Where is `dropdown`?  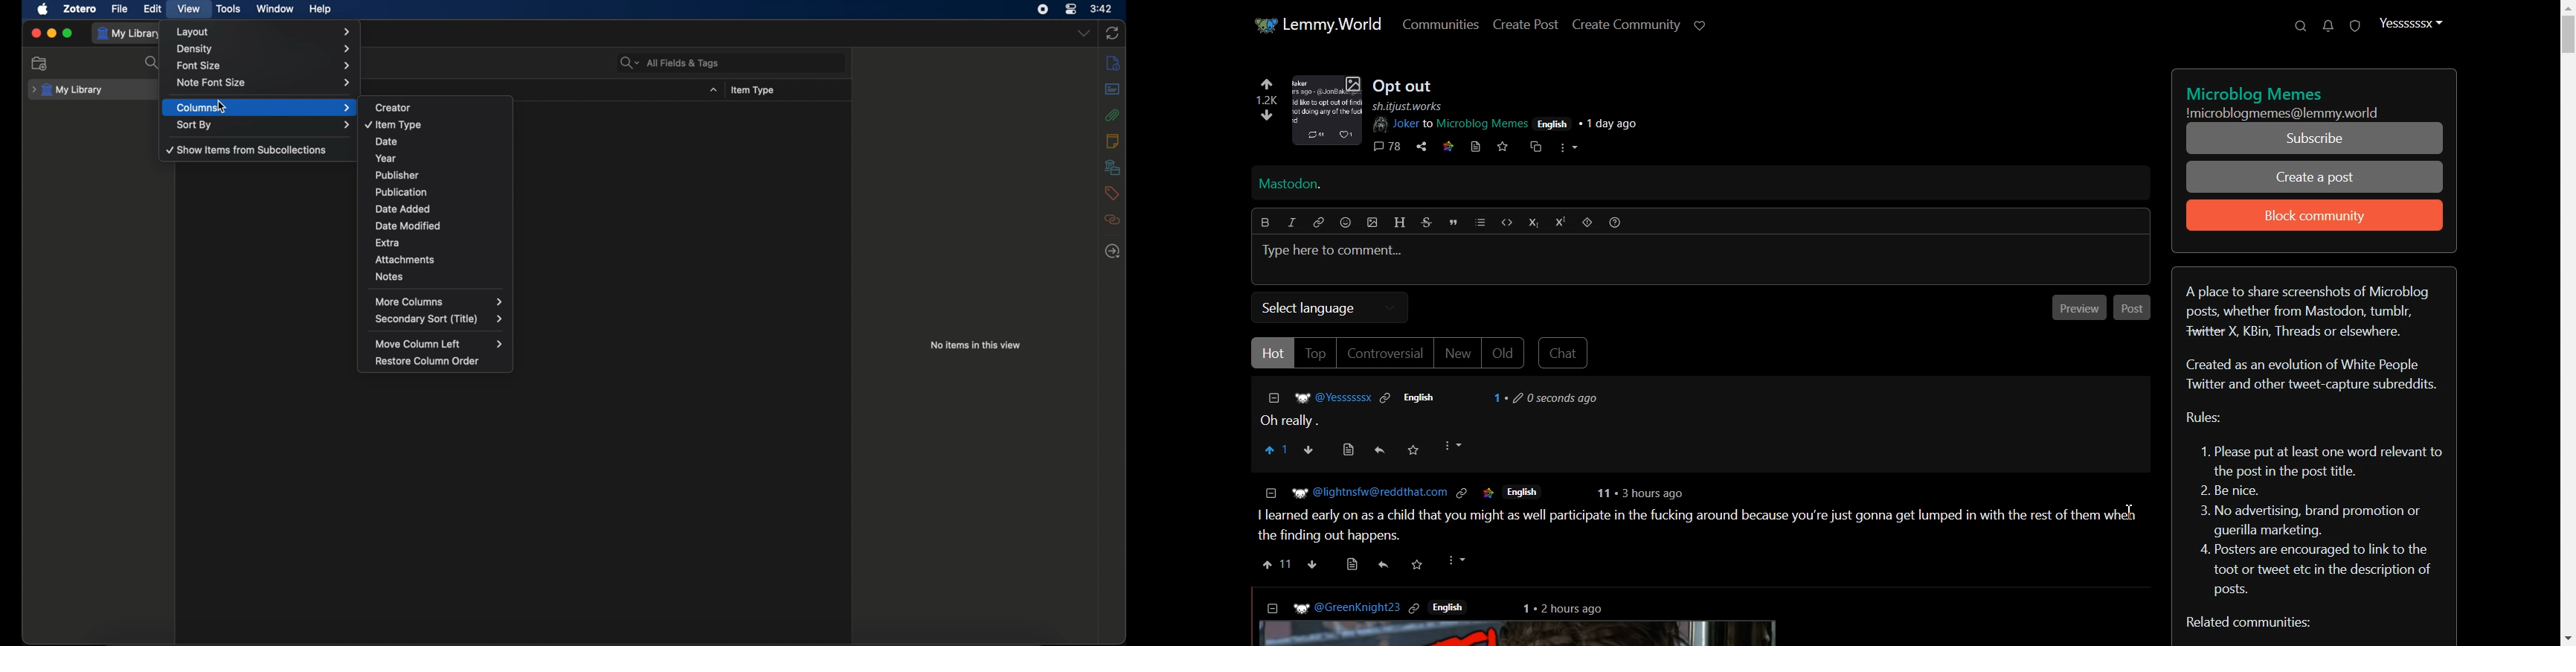
dropdown is located at coordinates (714, 90).